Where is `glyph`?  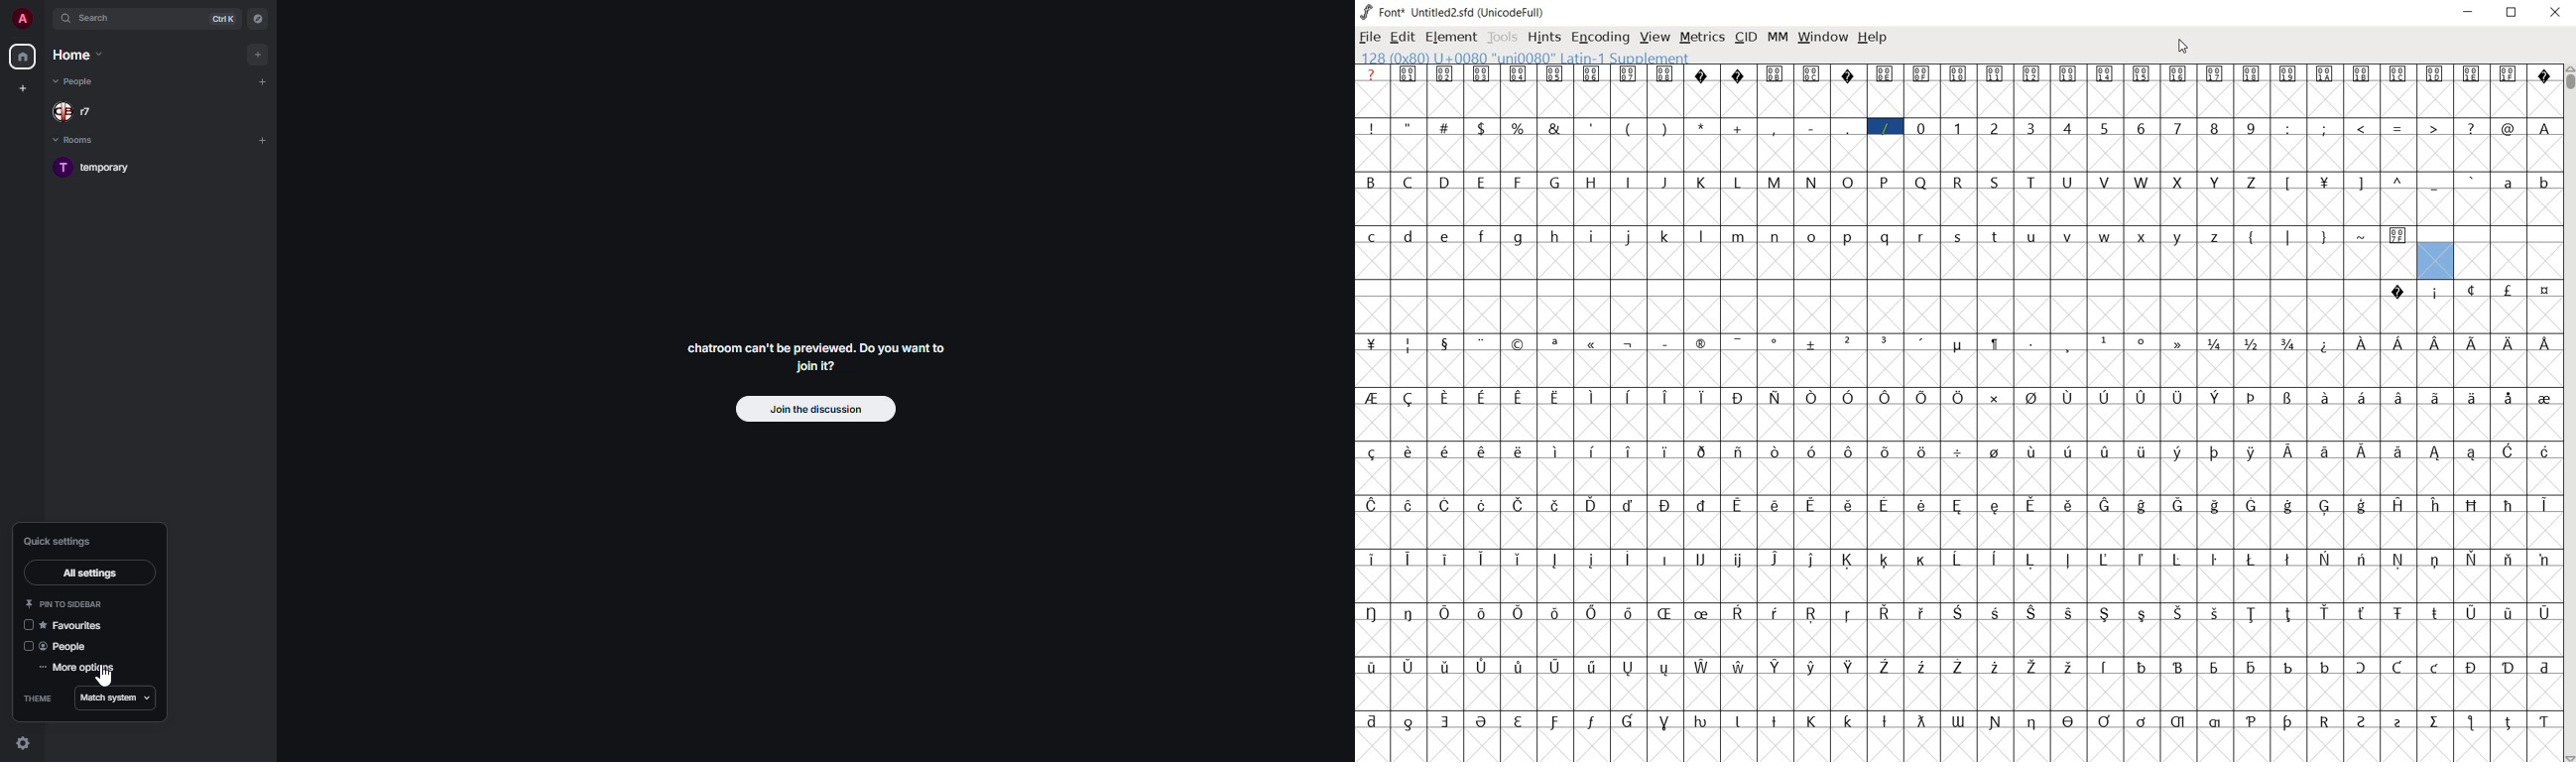 glyph is located at coordinates (1372, 721).